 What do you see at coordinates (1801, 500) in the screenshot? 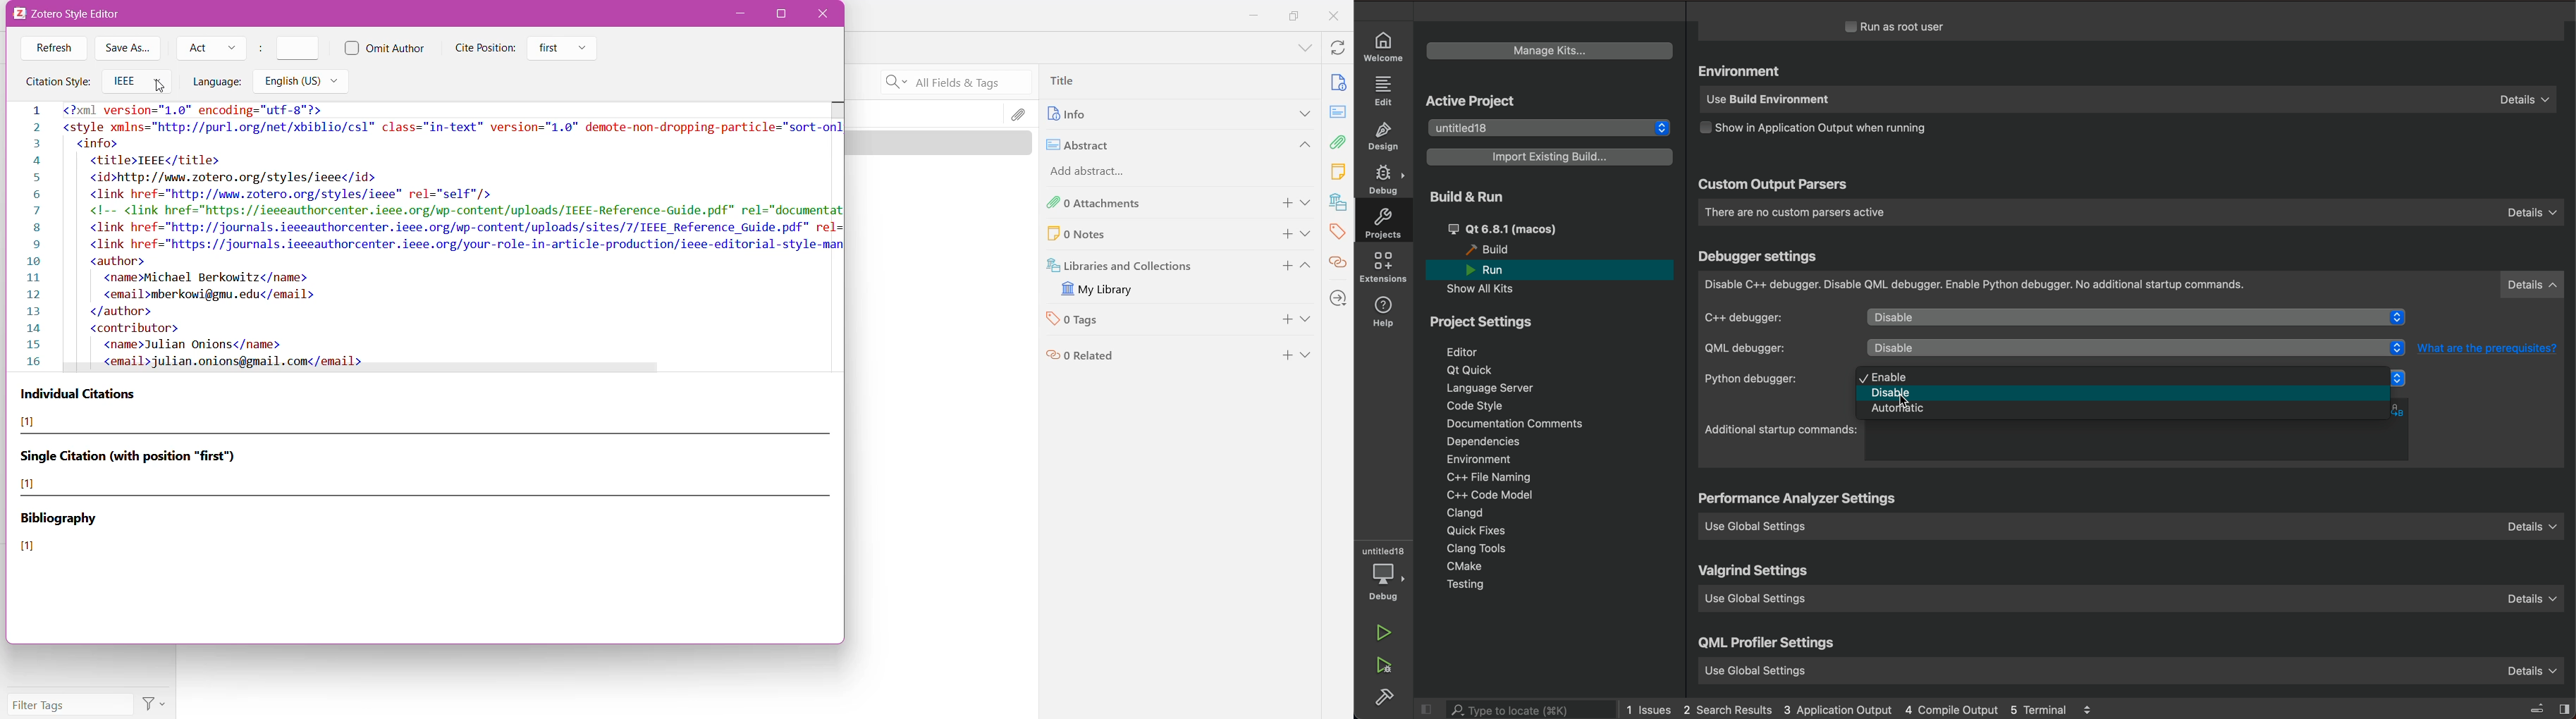
I see `settings` at bounding box center [1801, 500].